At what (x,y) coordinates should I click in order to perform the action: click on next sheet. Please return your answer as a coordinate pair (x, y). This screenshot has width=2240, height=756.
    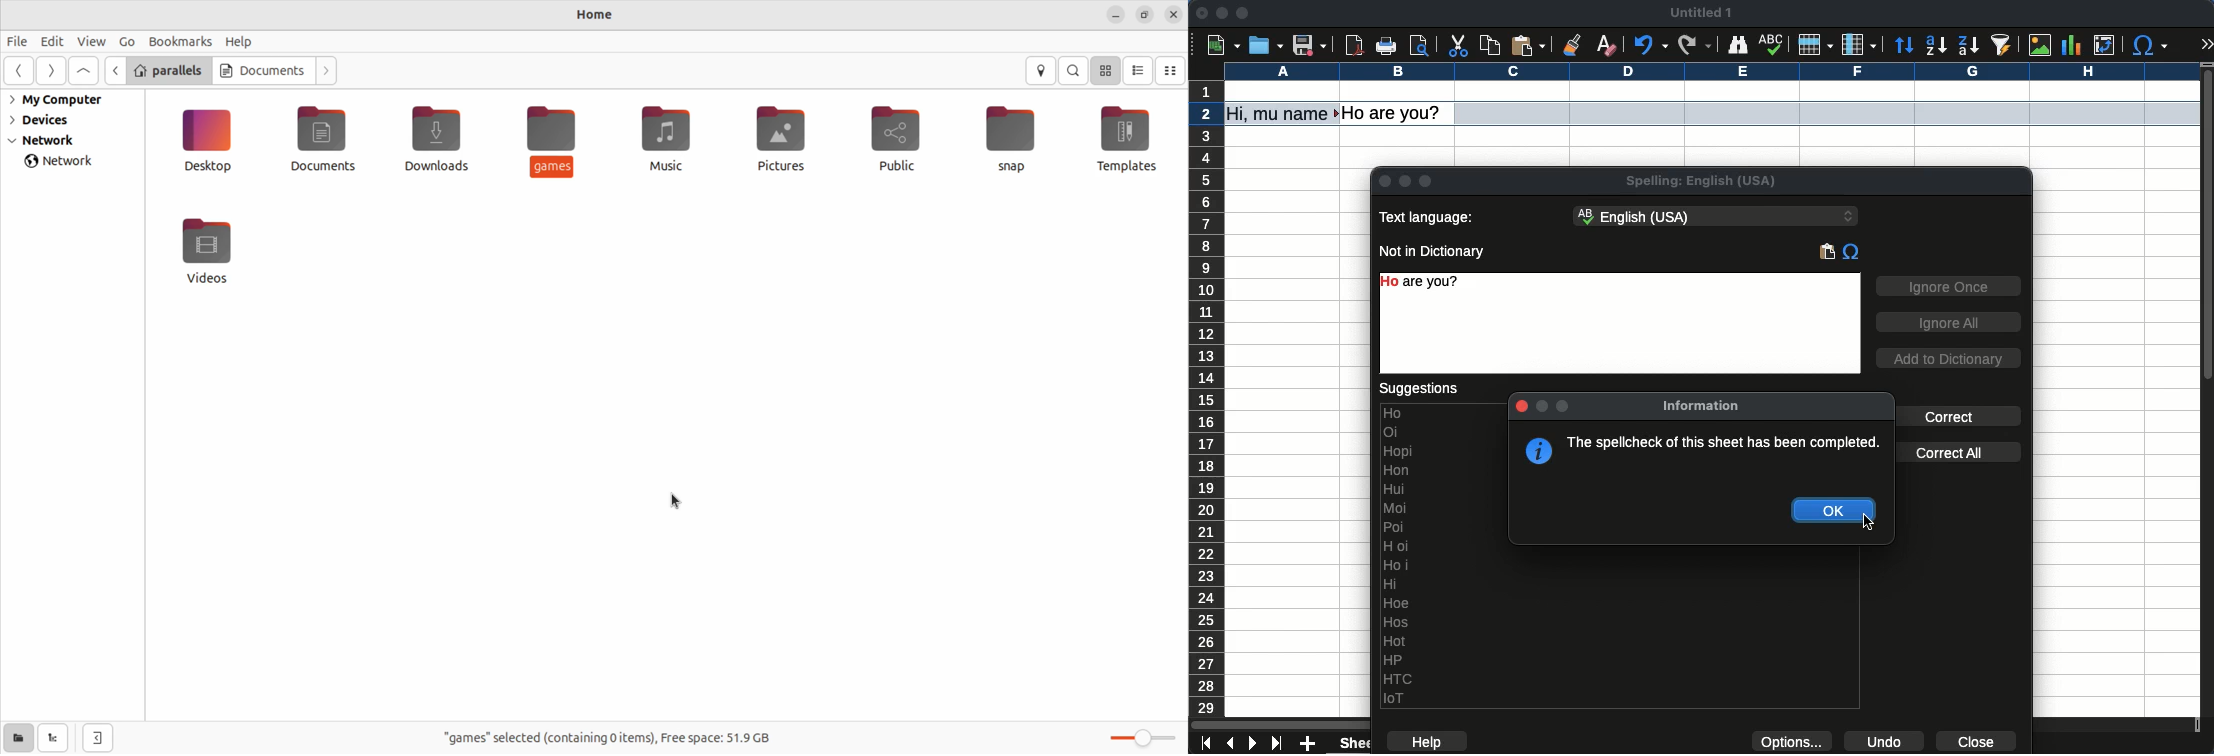
    Looking at the image, I should click on (1253, 743).